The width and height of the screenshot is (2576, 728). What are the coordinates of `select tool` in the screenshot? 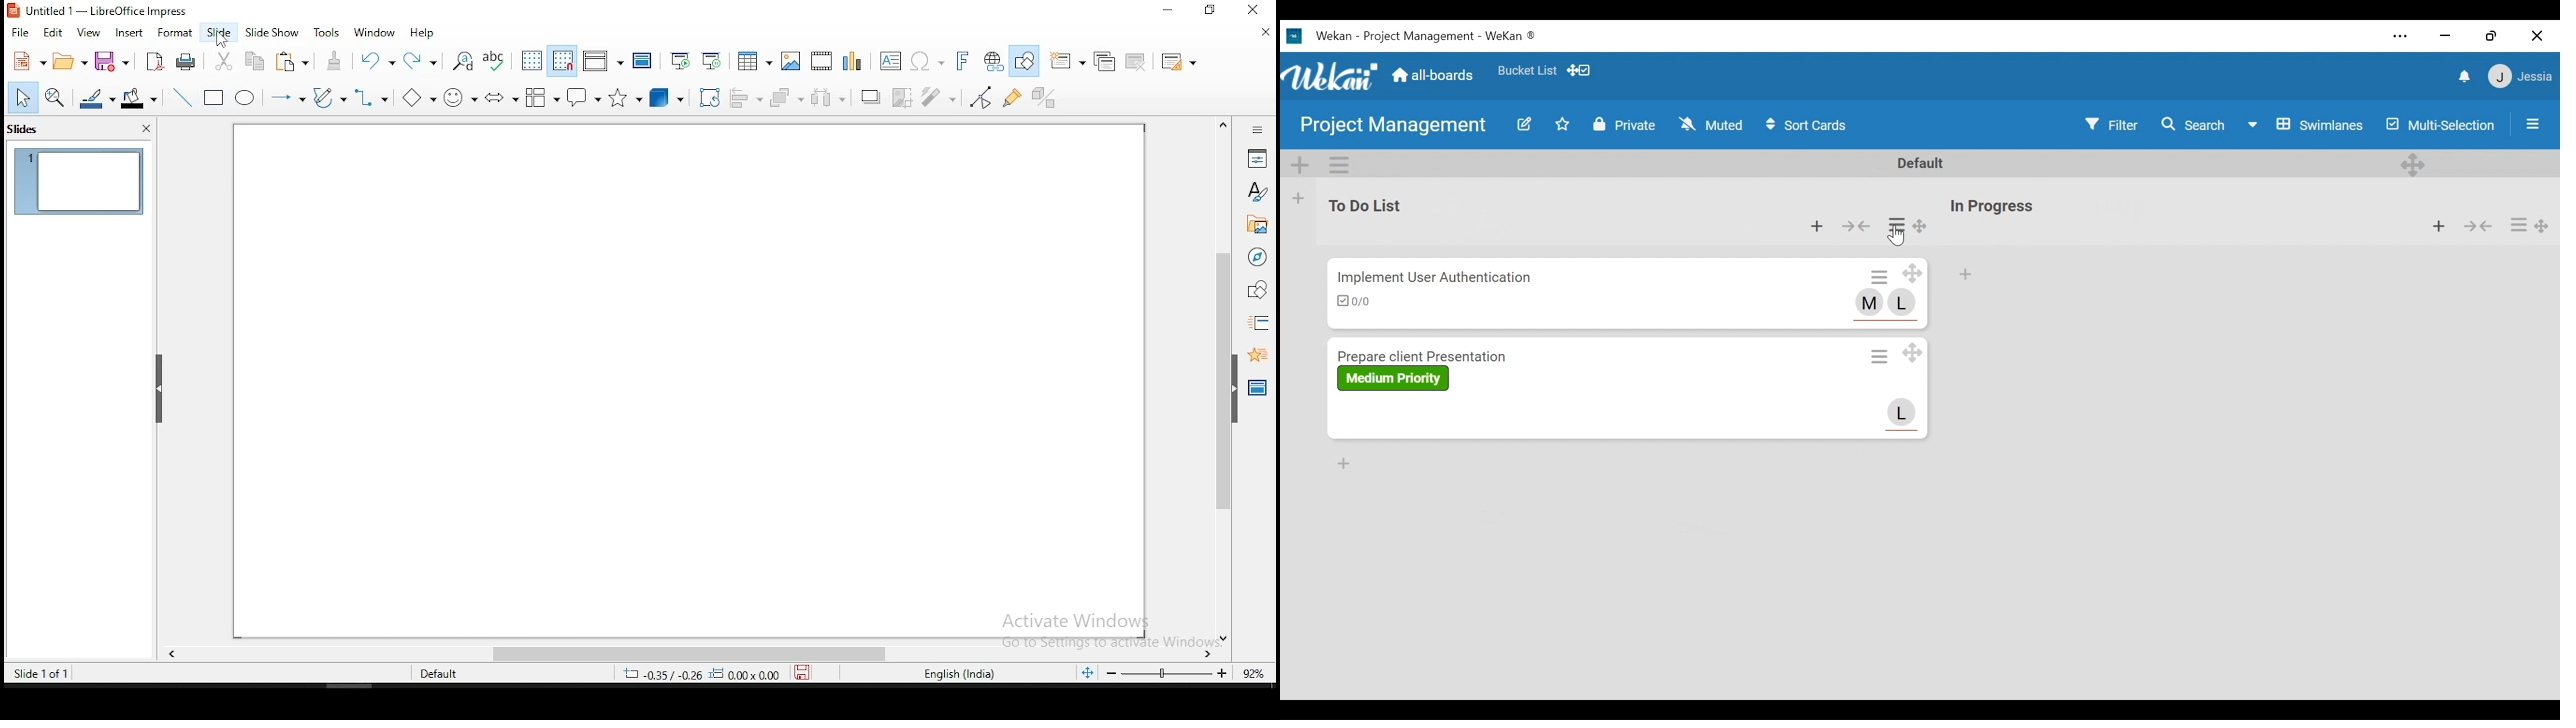 It's located at (26, 97).